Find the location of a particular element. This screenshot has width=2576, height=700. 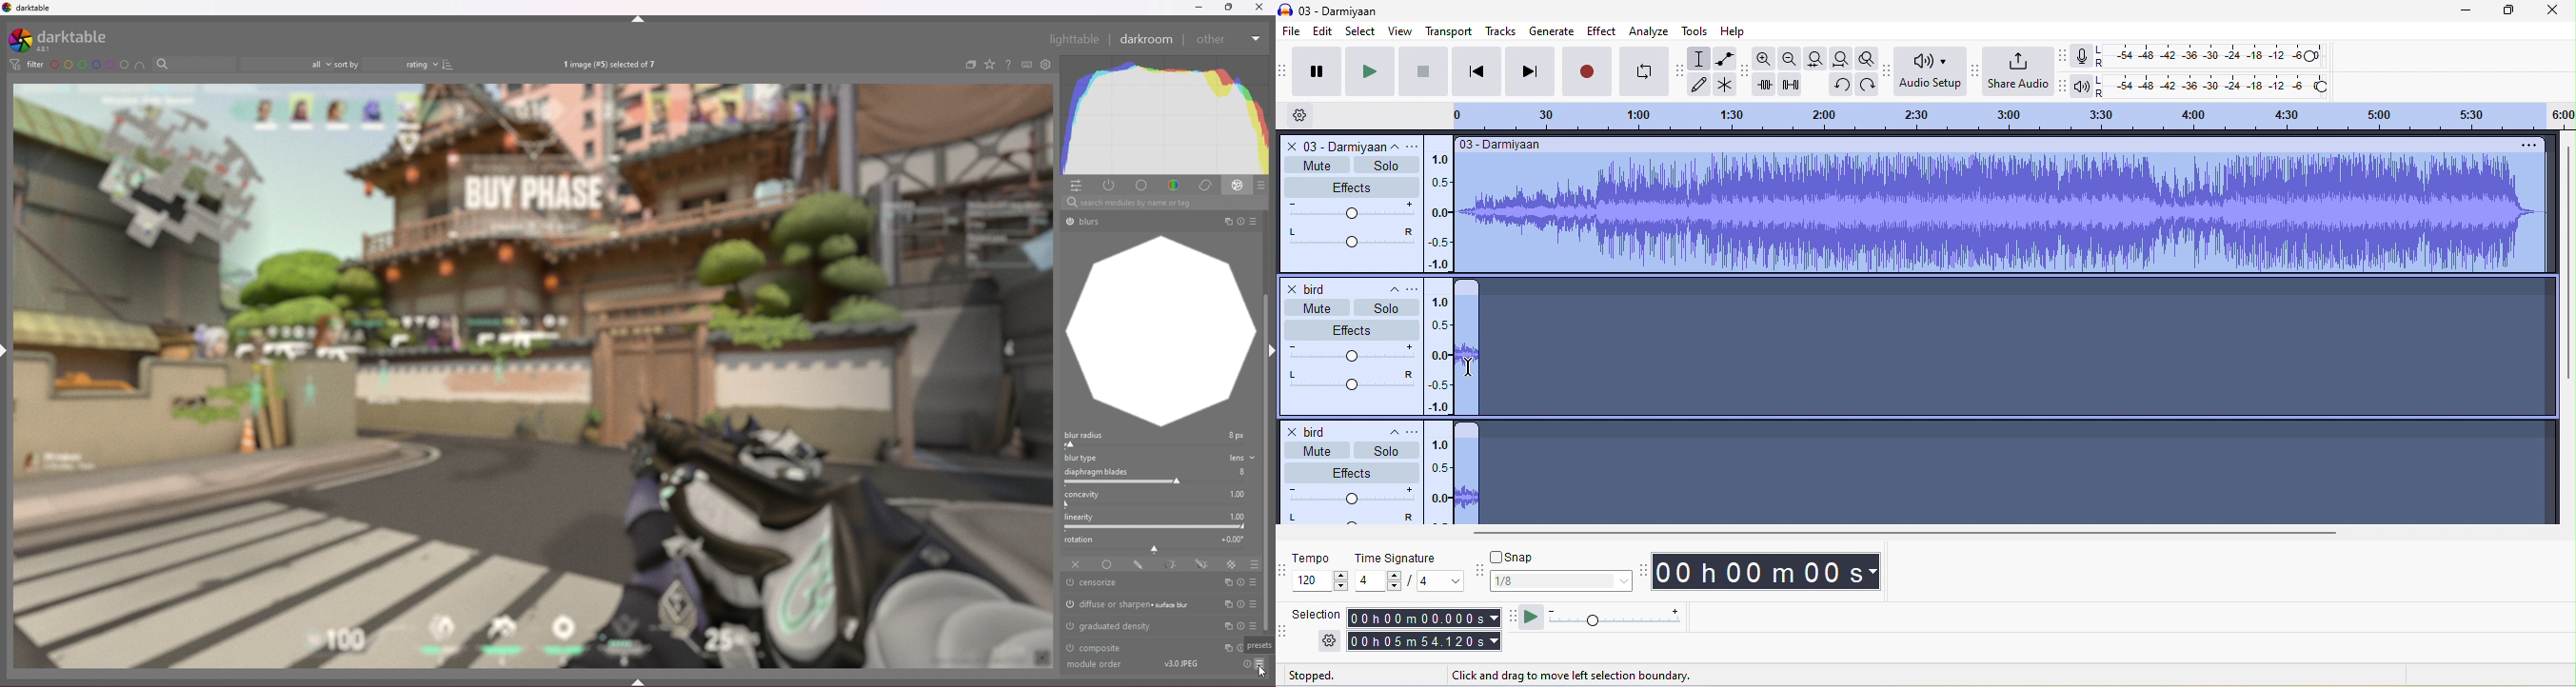

multi tool is located at coordinates (1725, 88).